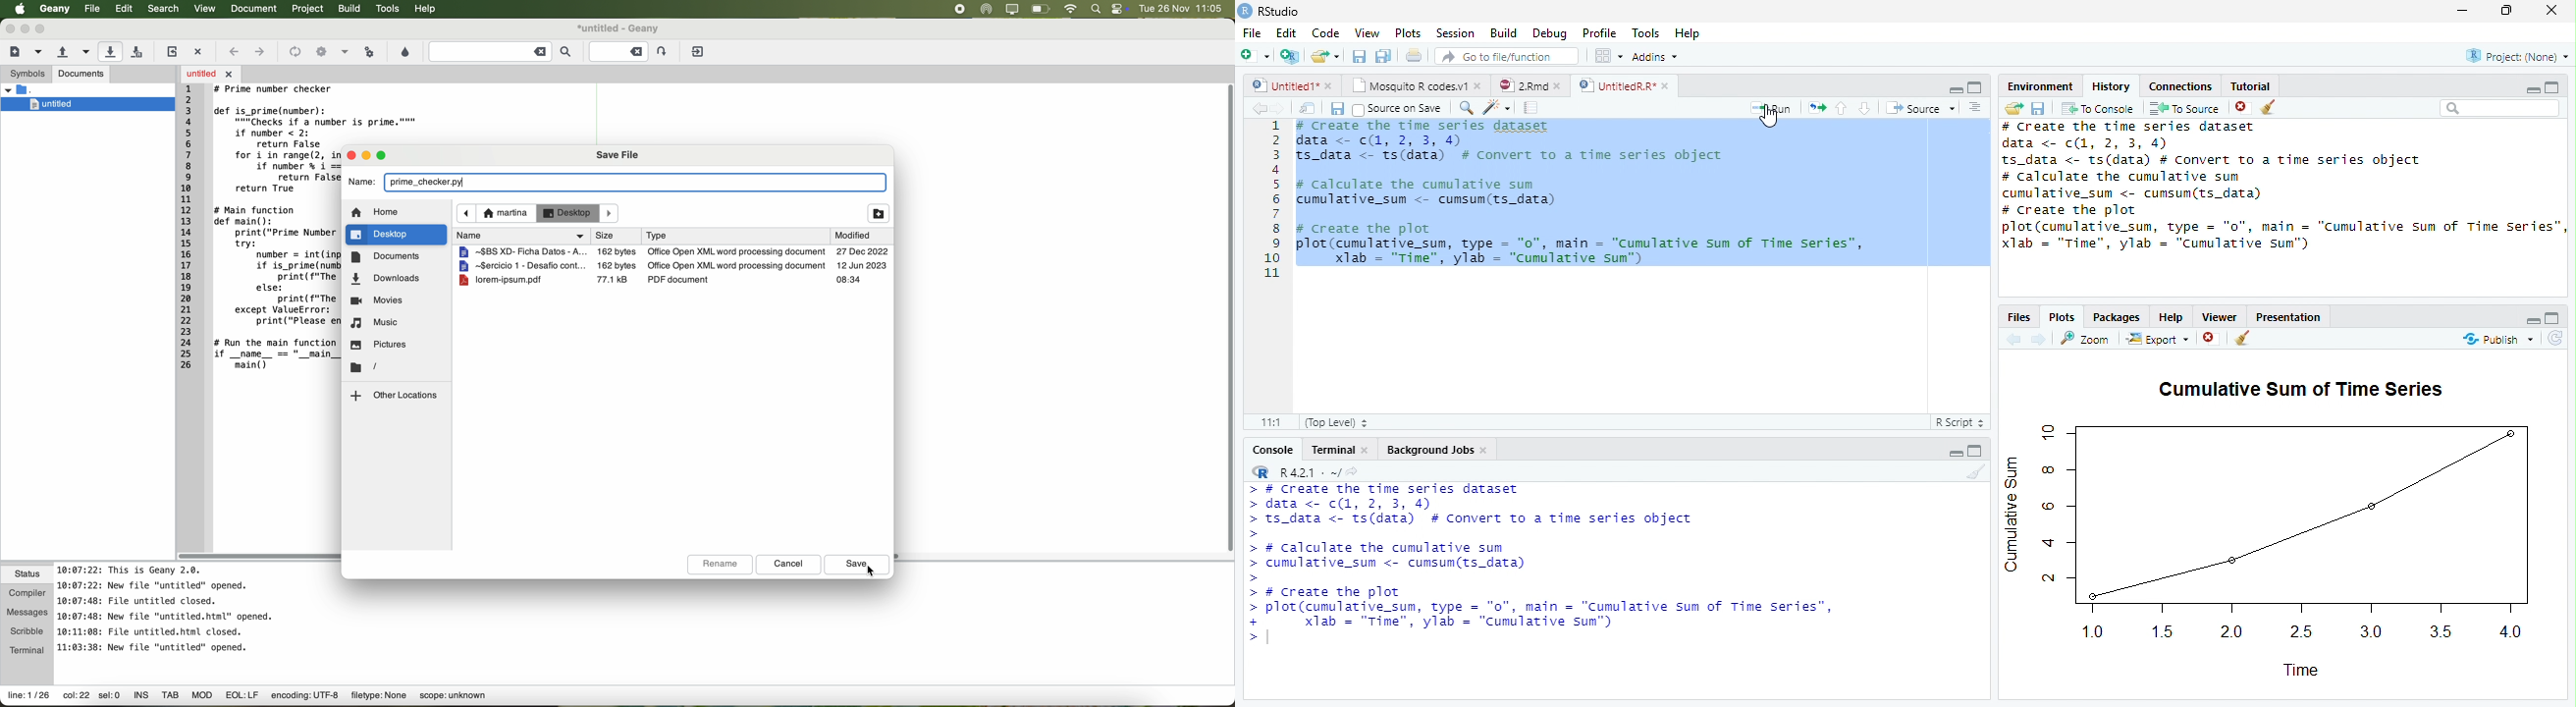 This screenshot has width=2576, height=728. What do you see at coordinates (1335, 107) in the screenshot?
I see `Save` at bounding box center [1335, 107].